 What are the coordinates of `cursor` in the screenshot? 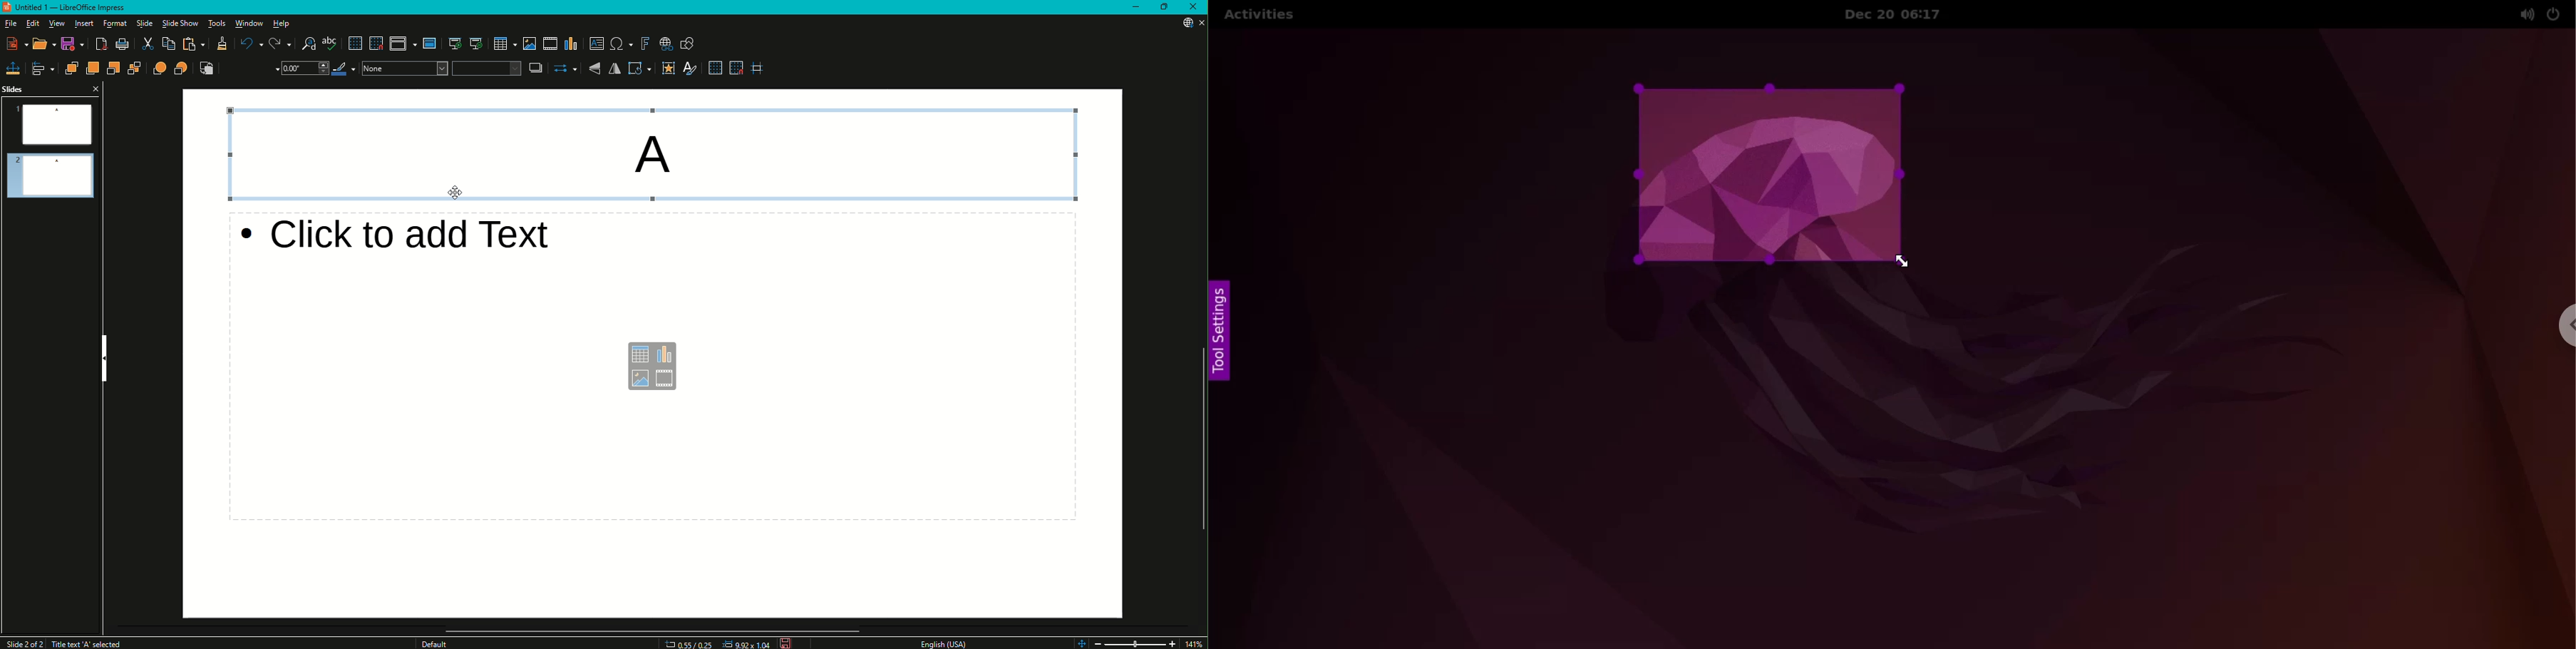 It's located at (1912, 267).